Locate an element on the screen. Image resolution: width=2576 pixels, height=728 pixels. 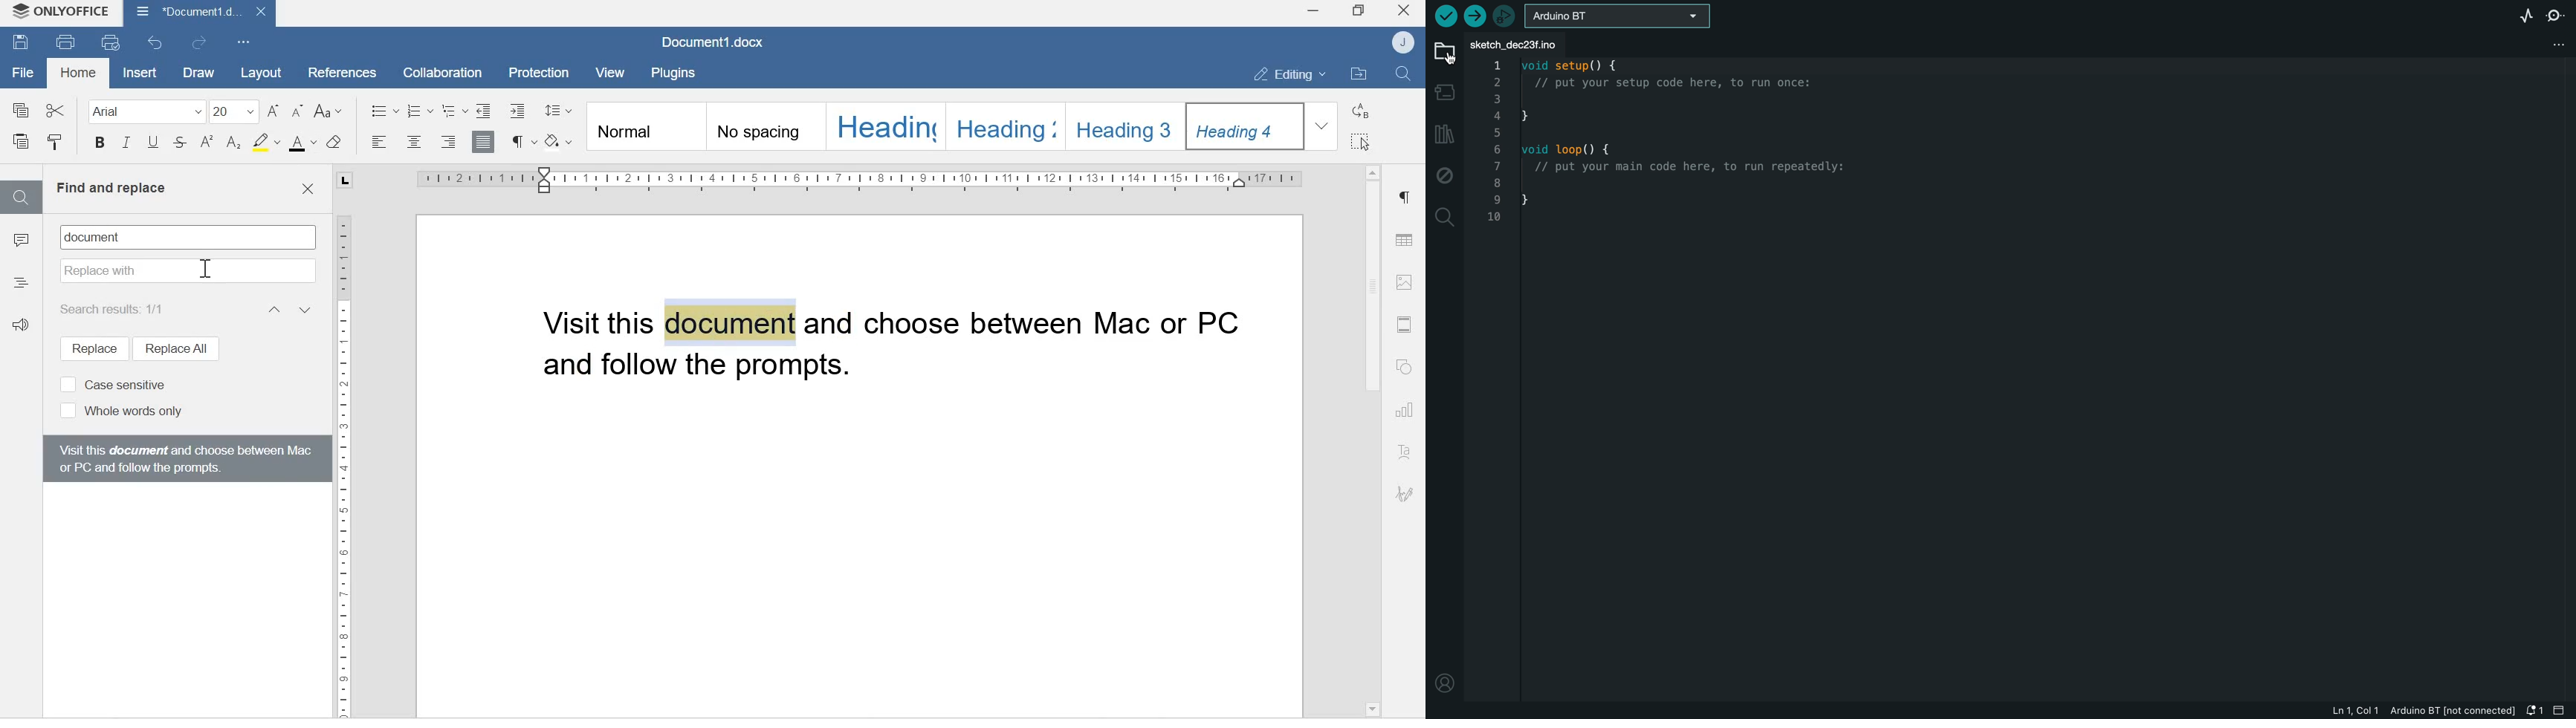
Feedback & Support is located at coordinates (25, 331).